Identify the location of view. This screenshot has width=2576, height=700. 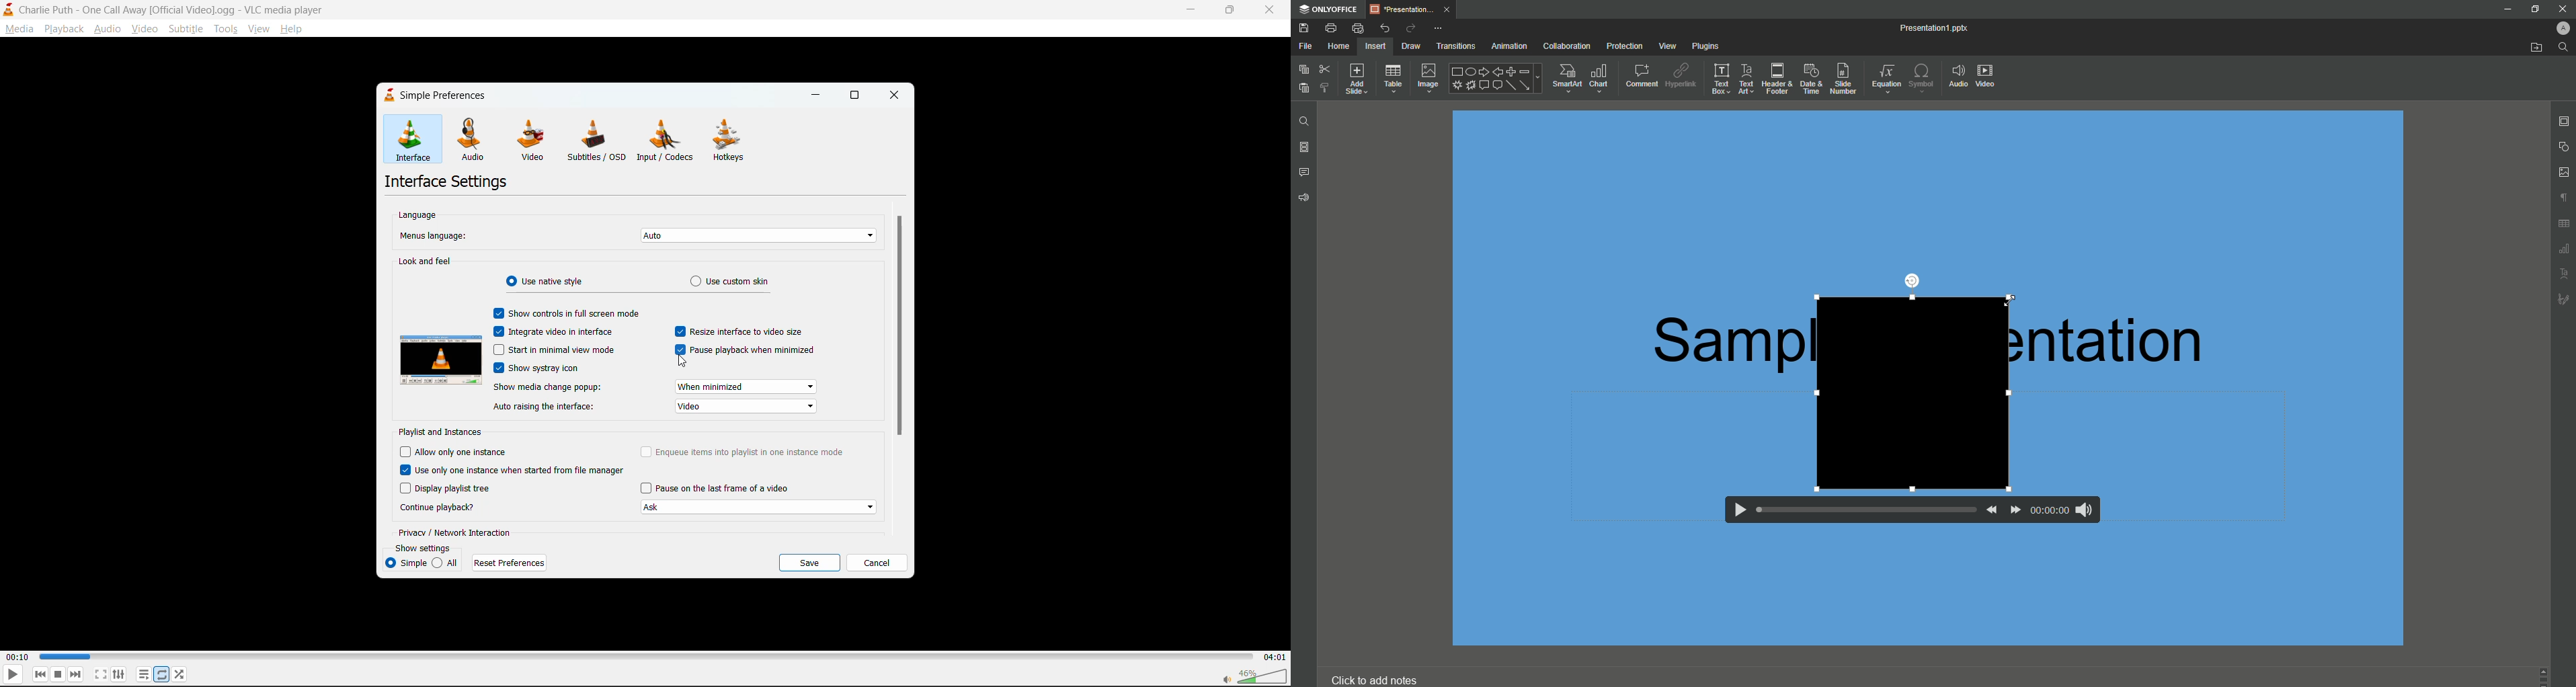
(259, 30).